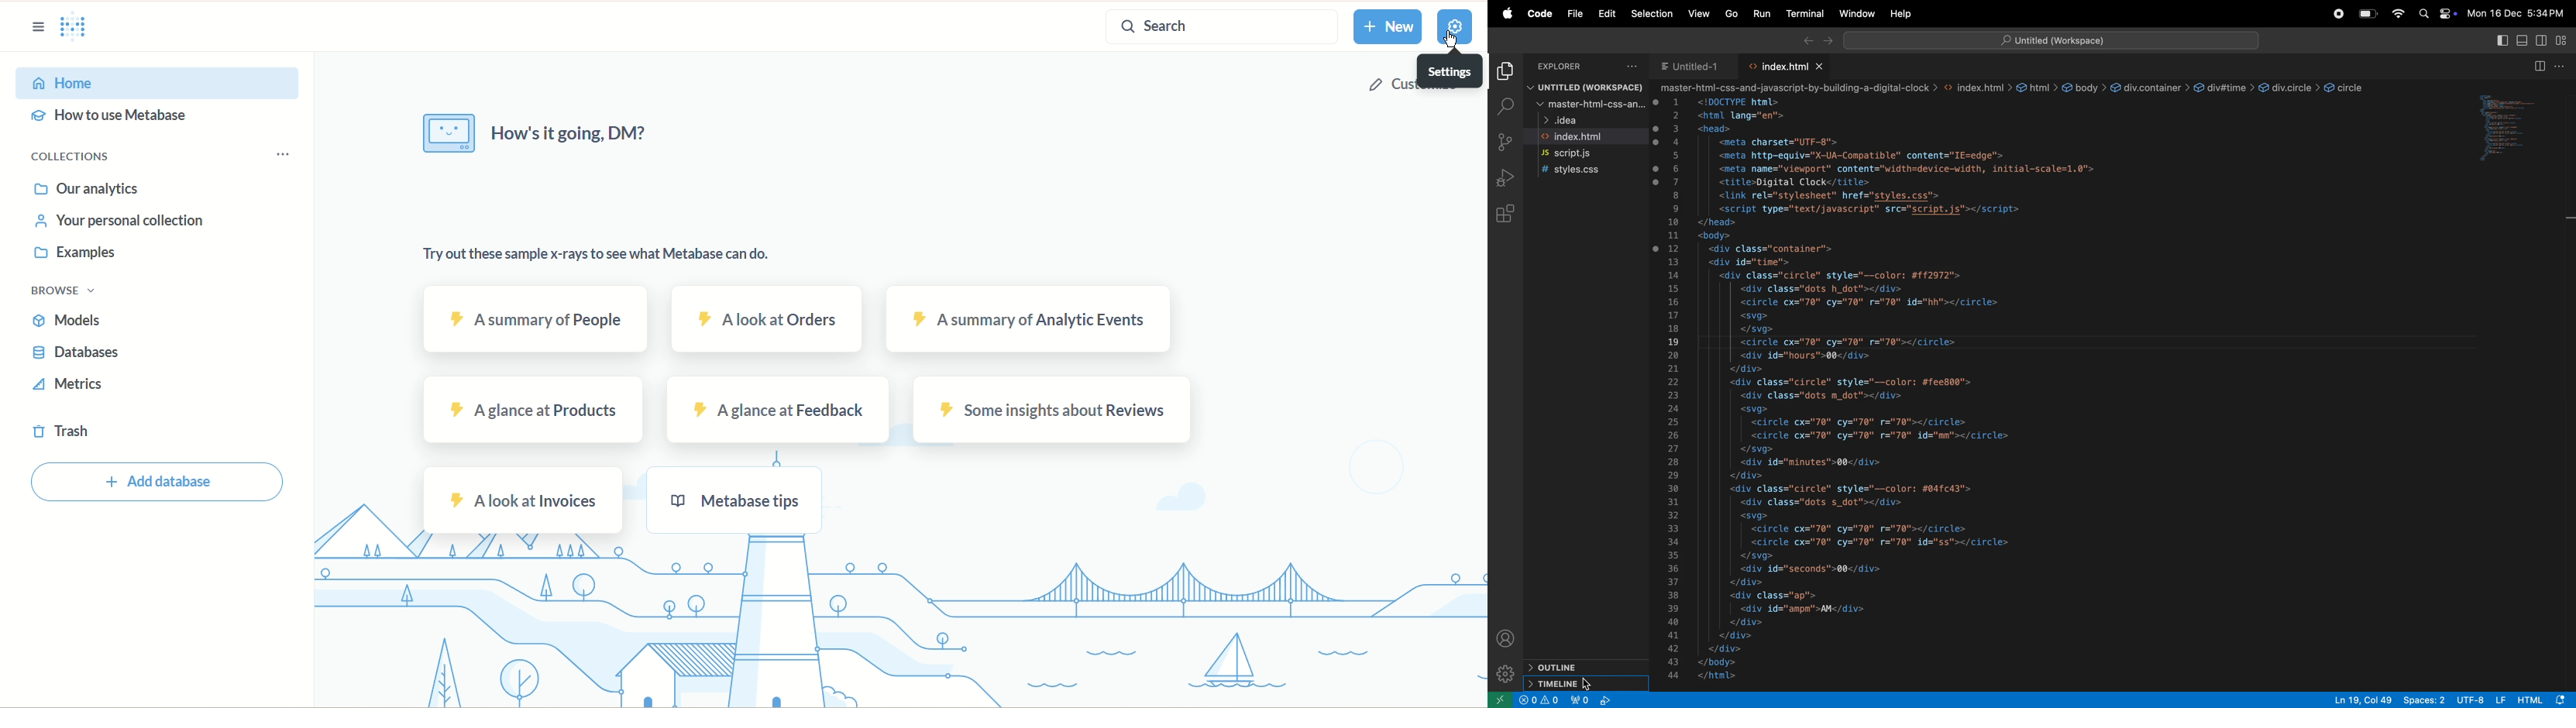 This screenshot has height=728, width=2576. I want to click on toggle panel, so click(2523, 41).